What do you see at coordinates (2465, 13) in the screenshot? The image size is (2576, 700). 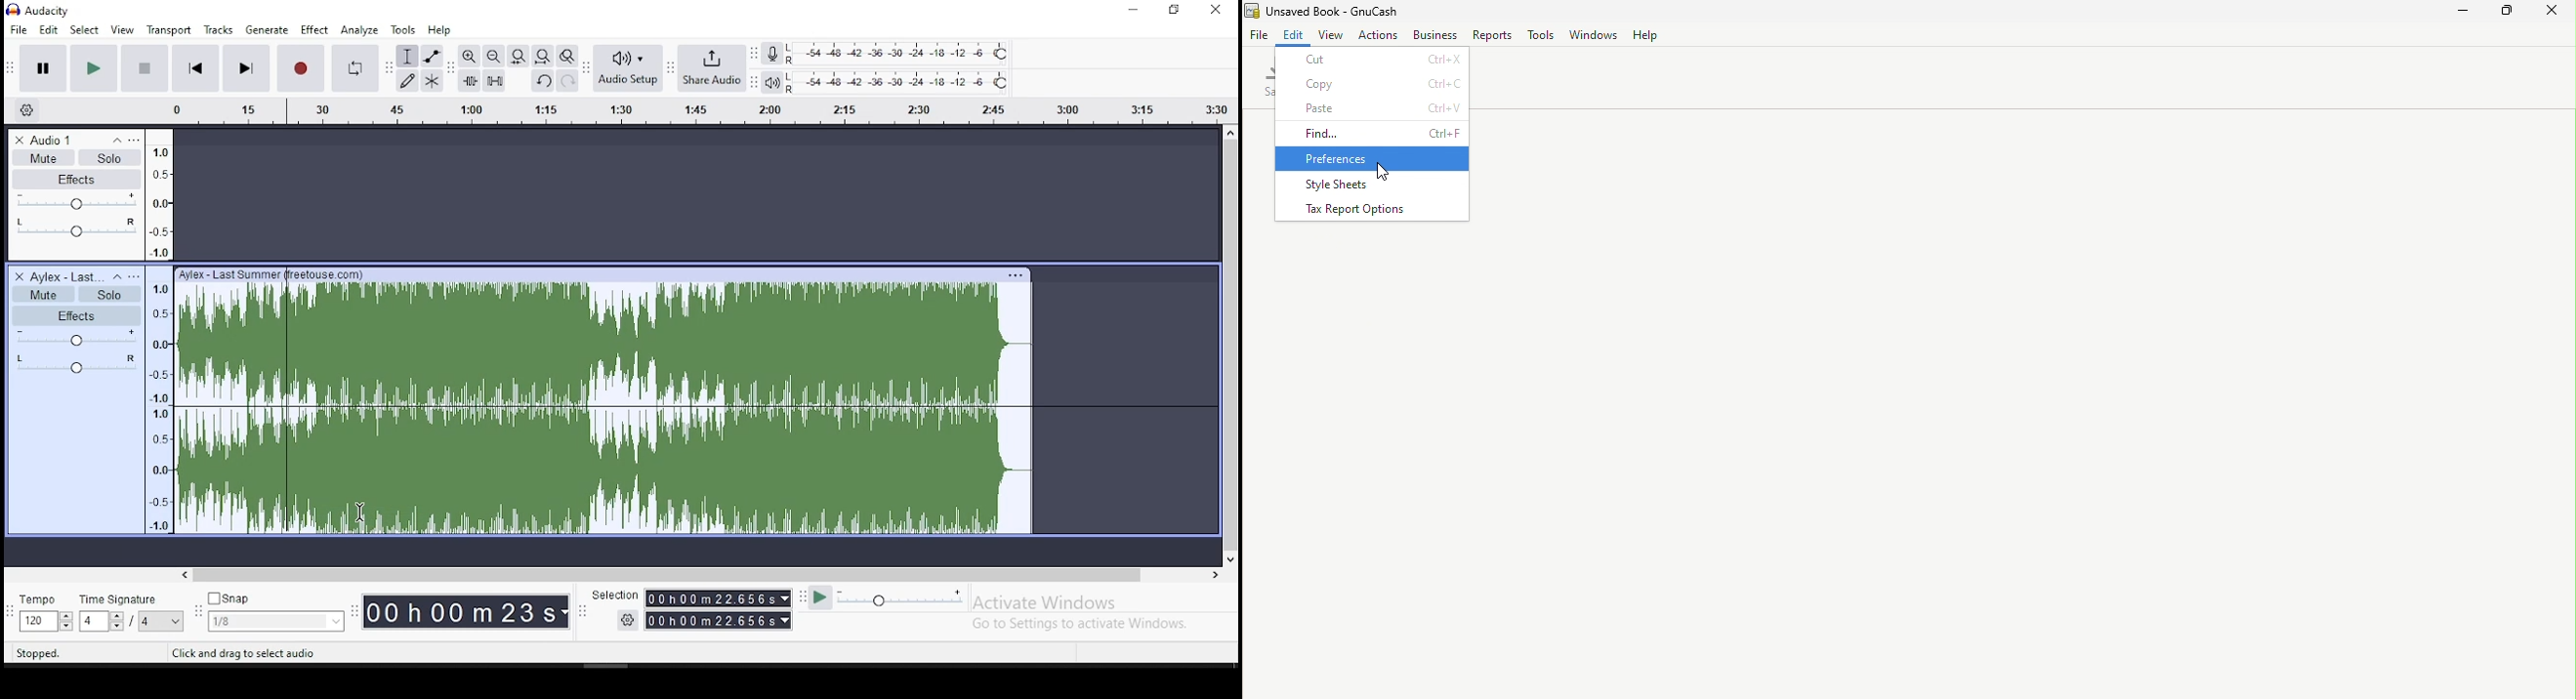 I see `Minimize` at bounding box center [2465, 13].